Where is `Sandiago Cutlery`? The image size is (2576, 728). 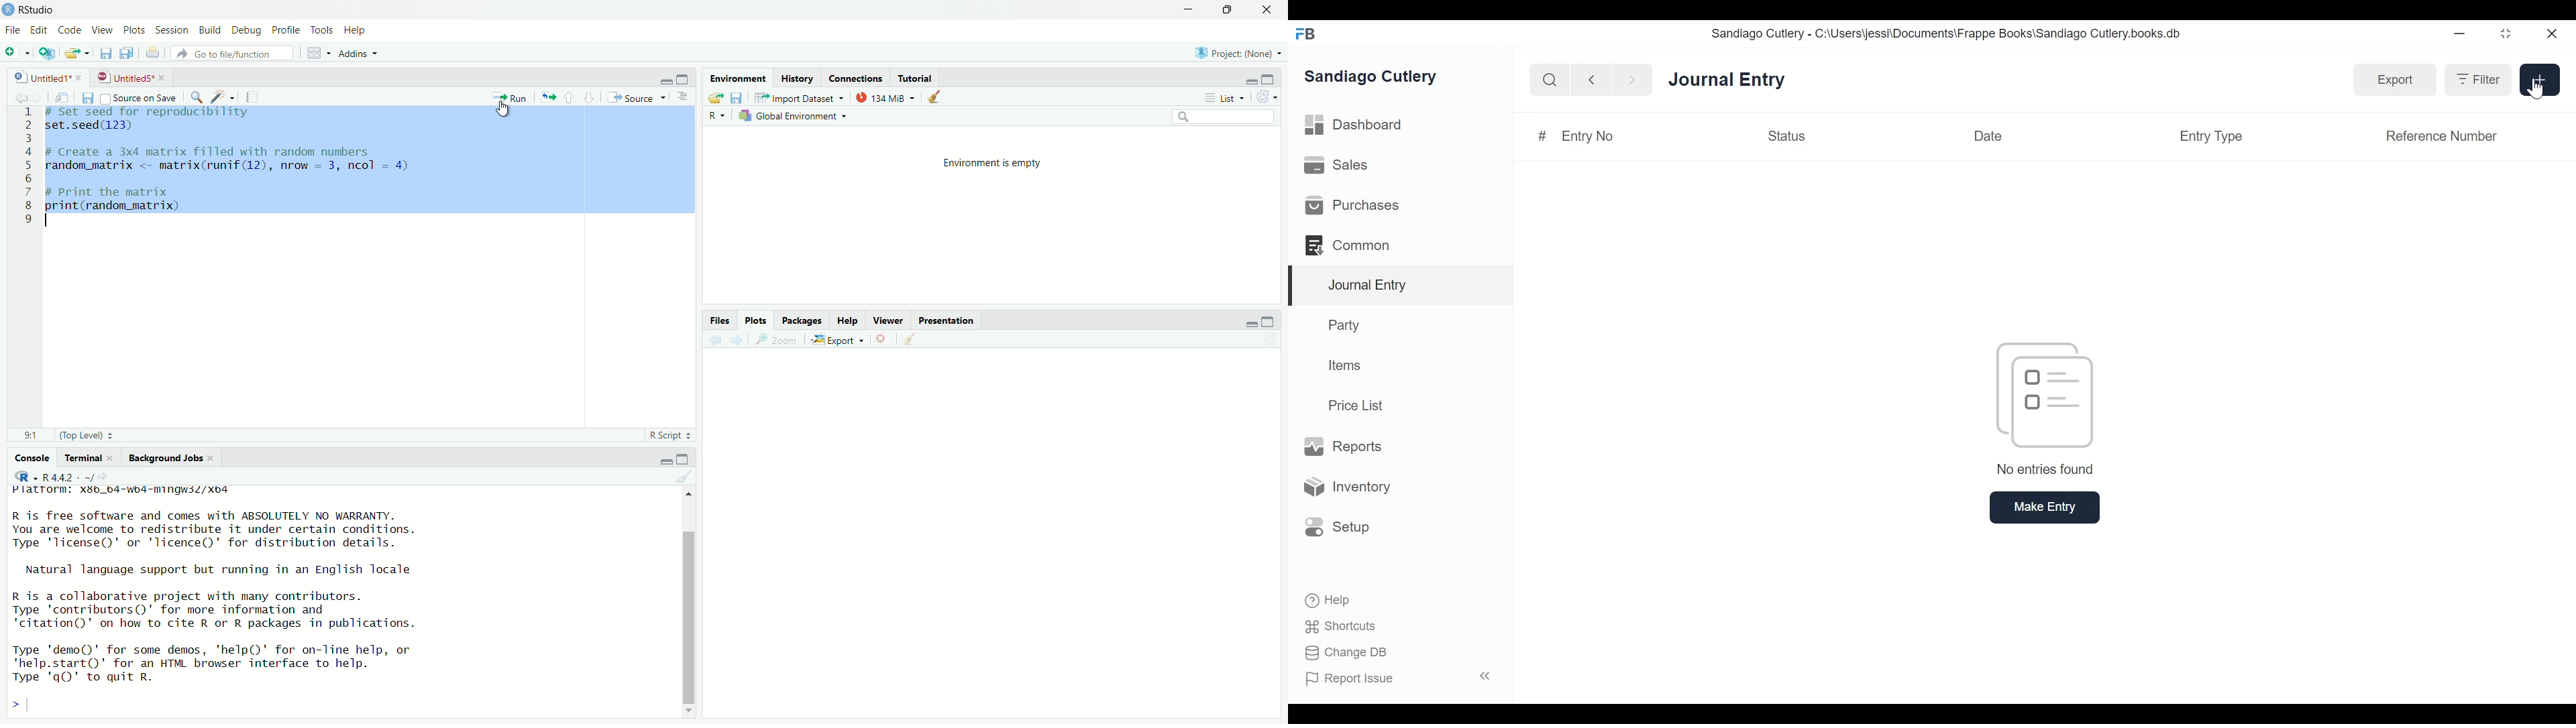
Sandiago Cutlery is located at coordinates (1373, 77).